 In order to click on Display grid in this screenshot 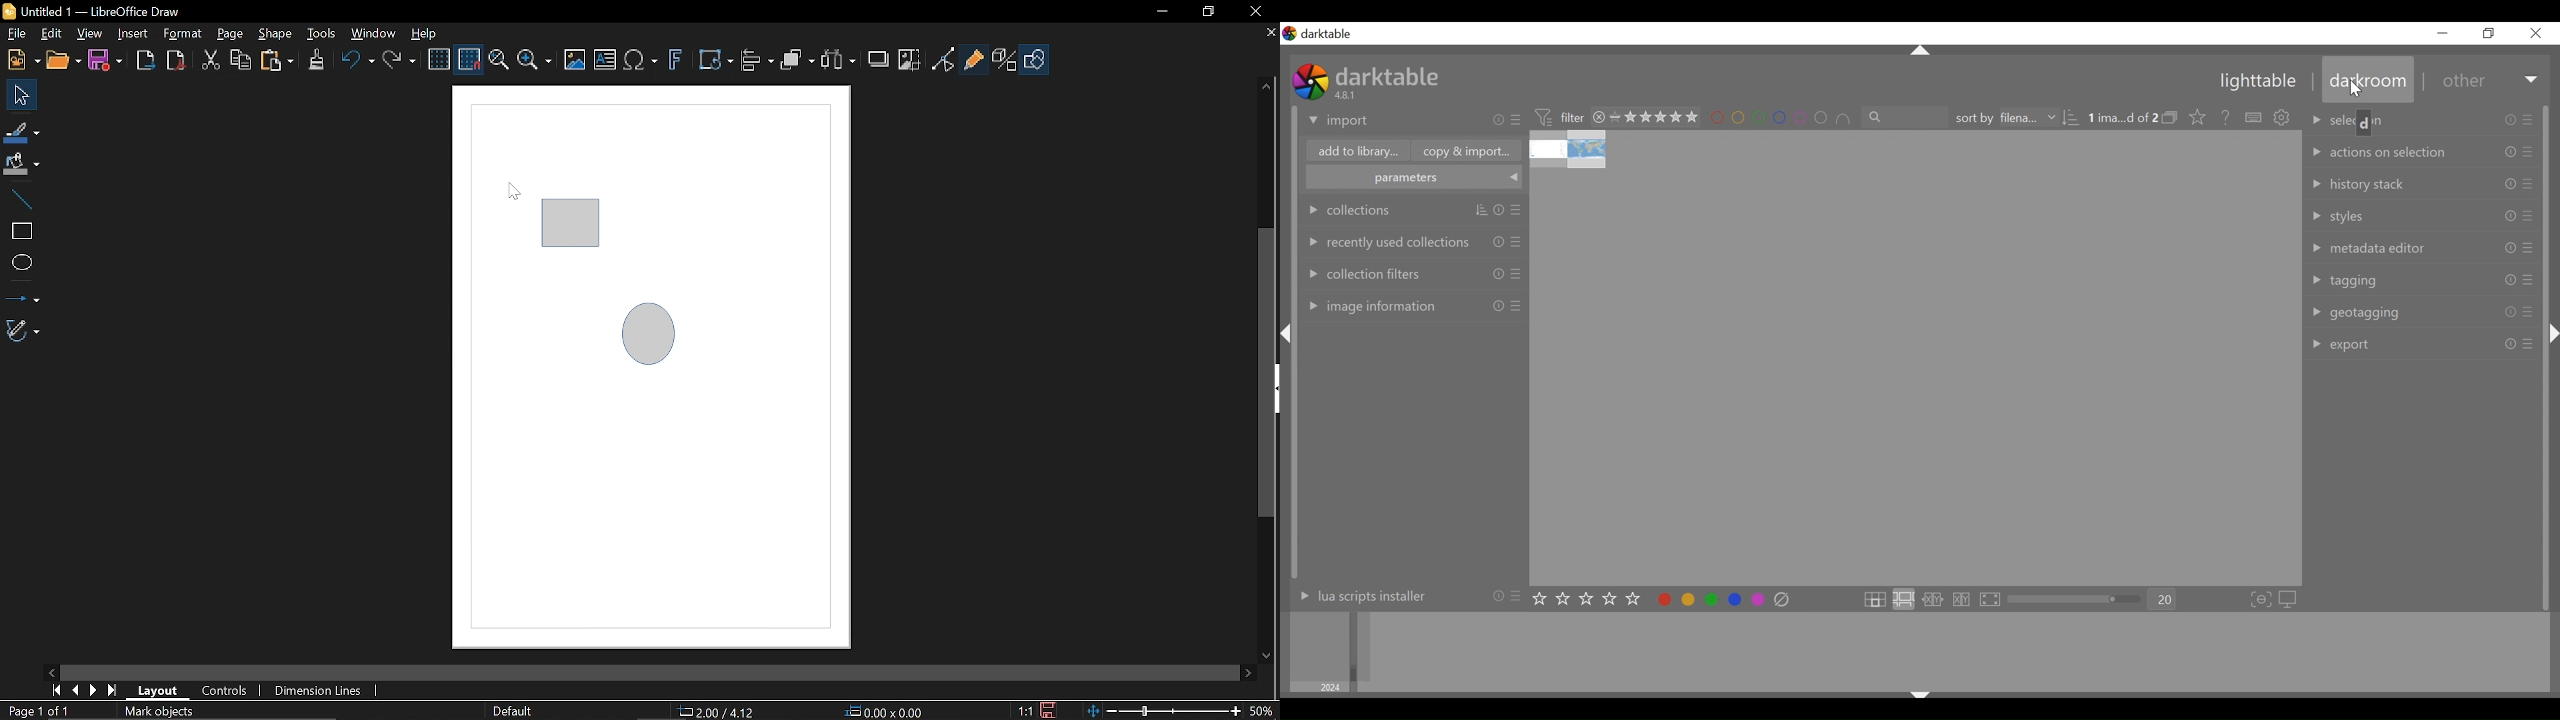, I will do `click(439, 59)`.